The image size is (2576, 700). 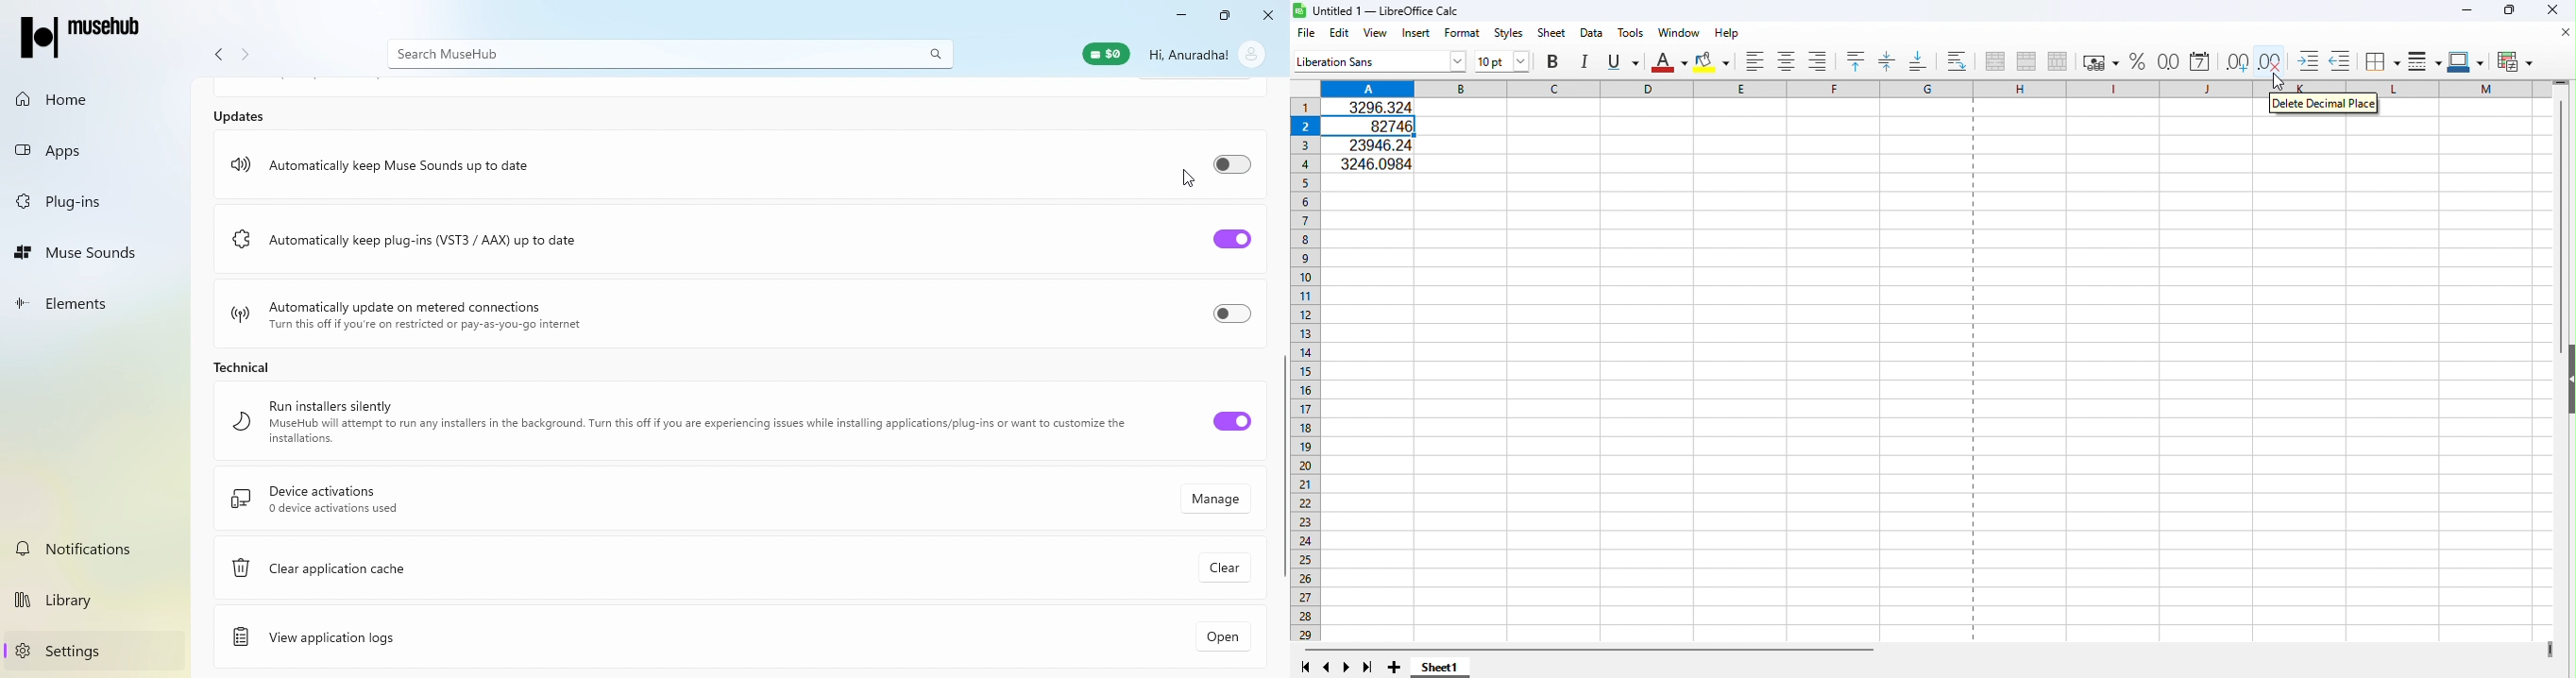 What do you see at coordinates (86, 200) in the screenshot?
I see `Plug-ins` at bounding box center [86, 200].